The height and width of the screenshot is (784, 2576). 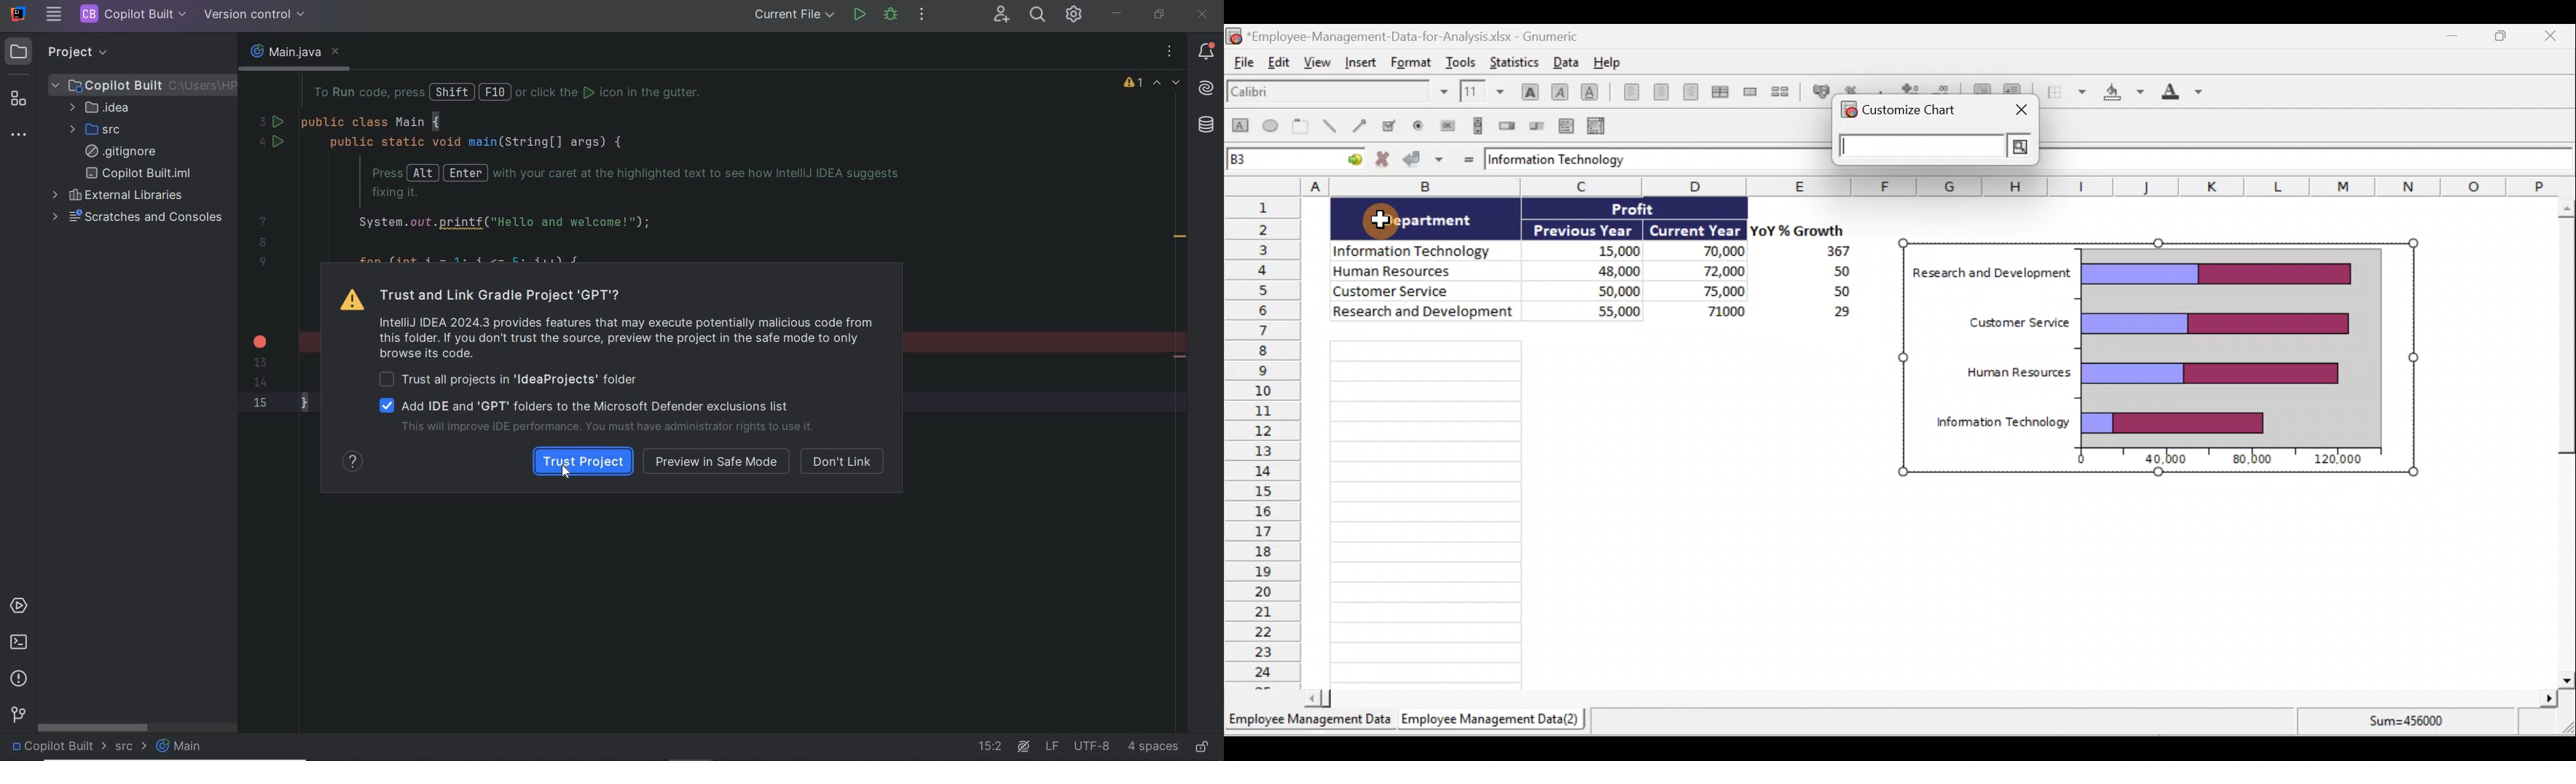 I want to click on Customer Service, so click(x=2010, y=325).